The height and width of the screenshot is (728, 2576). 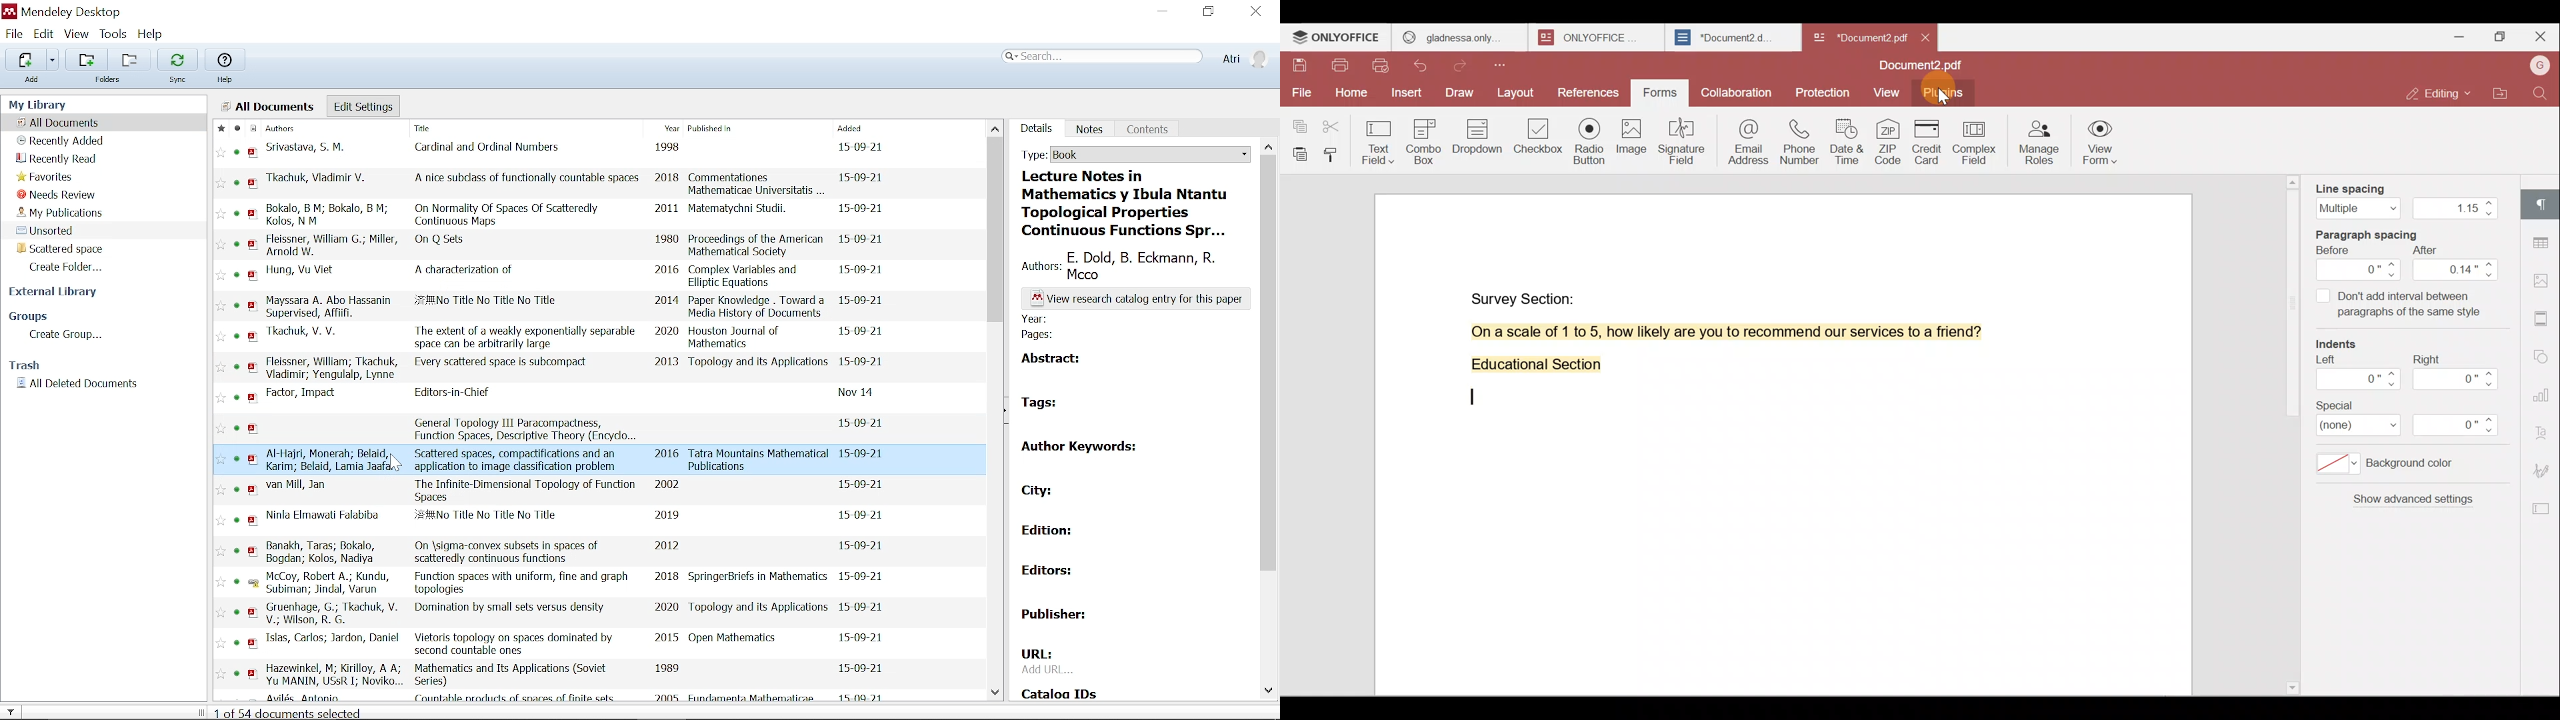 I want to click on city, so click(x=1036, y=488).